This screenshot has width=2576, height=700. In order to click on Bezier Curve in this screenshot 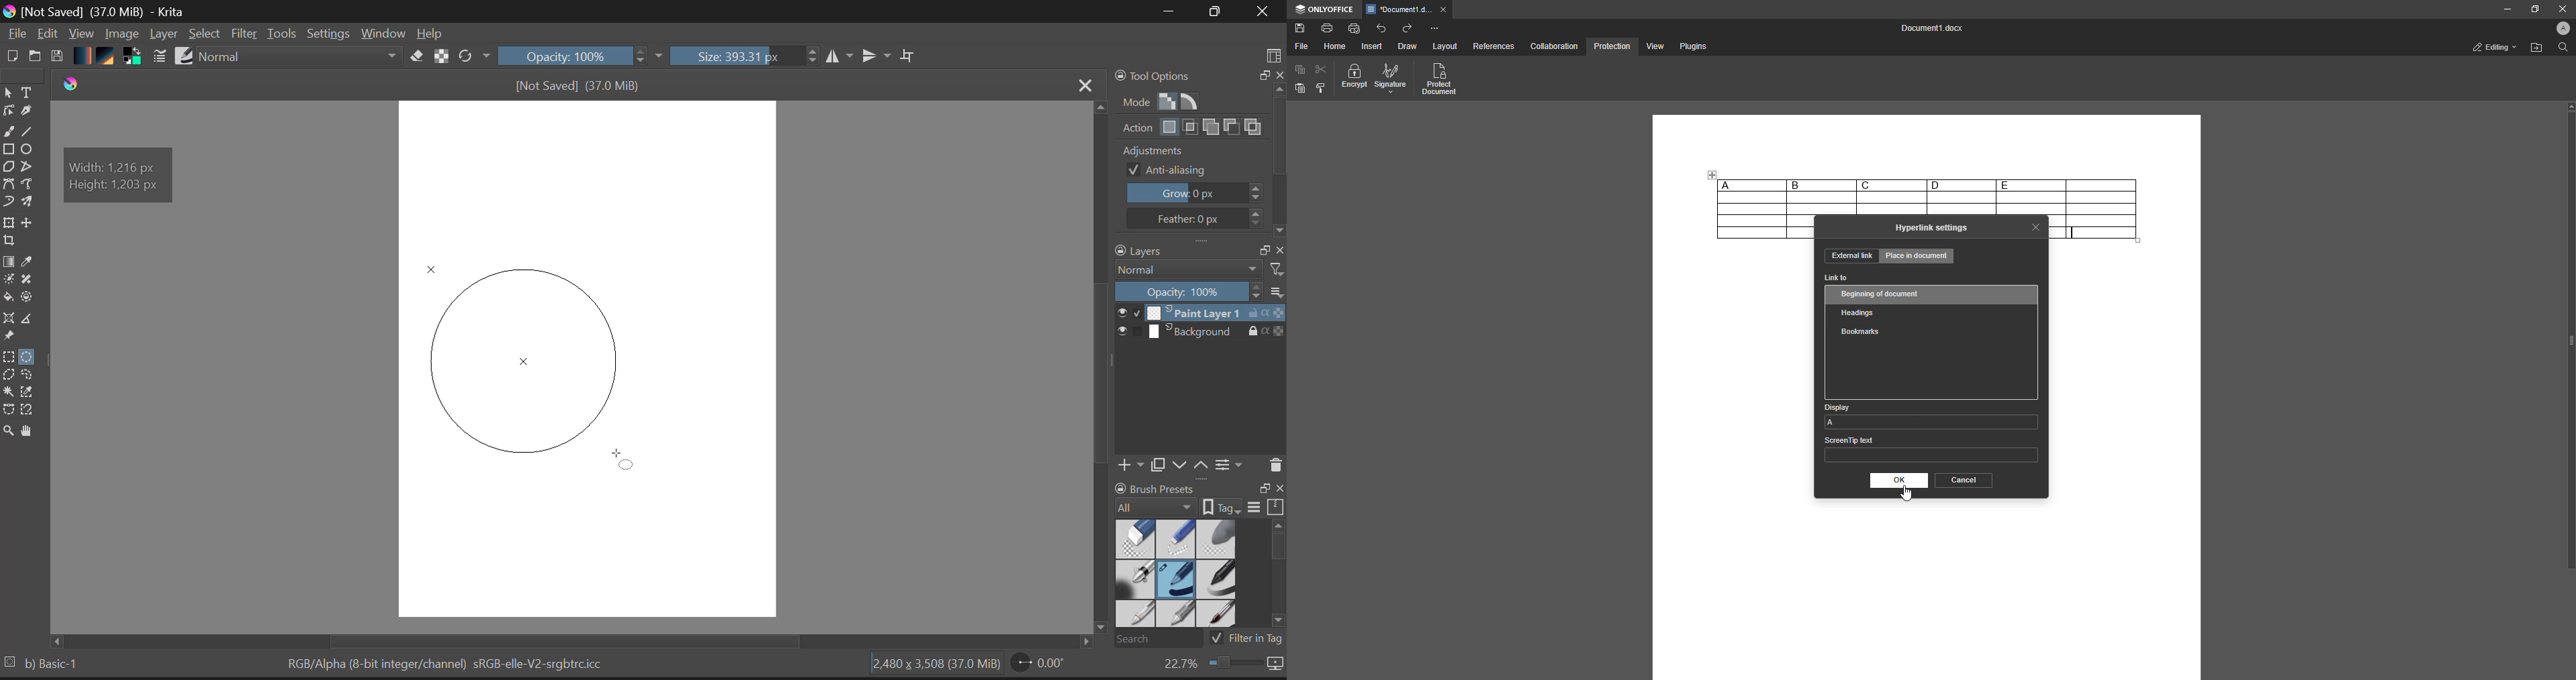, I will do `click(9, 184)`.